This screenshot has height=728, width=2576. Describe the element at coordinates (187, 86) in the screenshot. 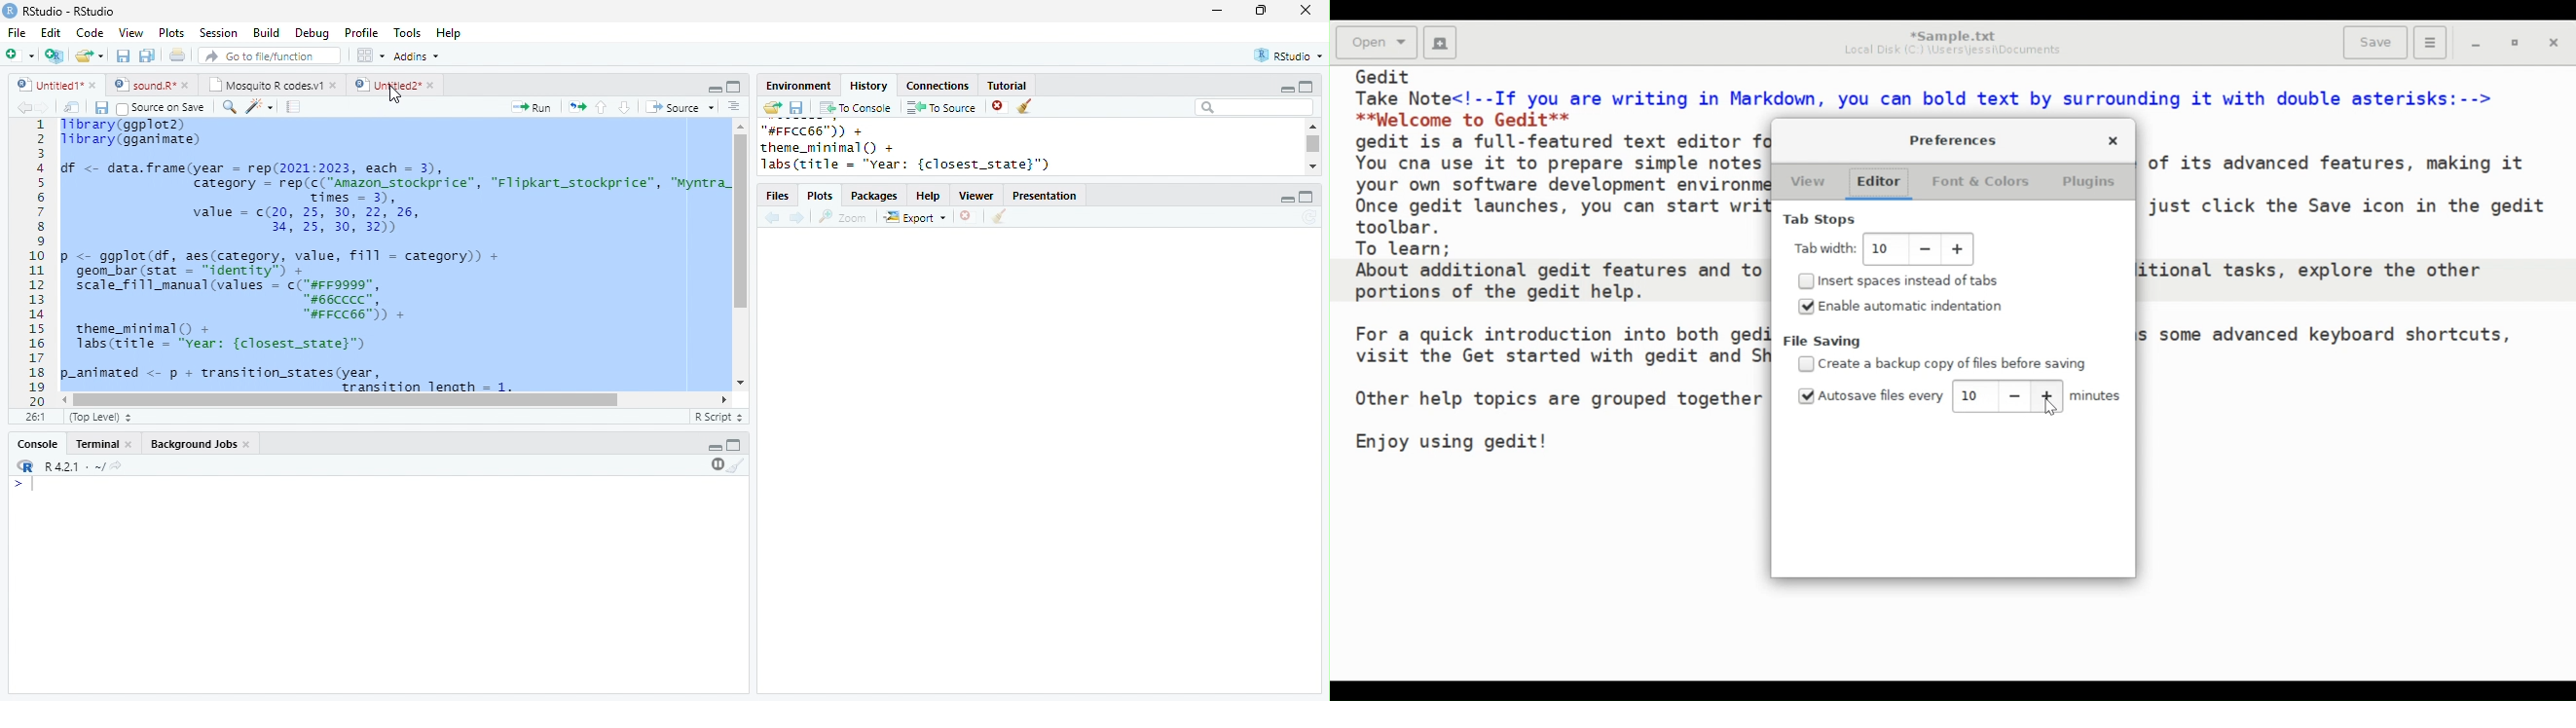

I see `close` at that location.